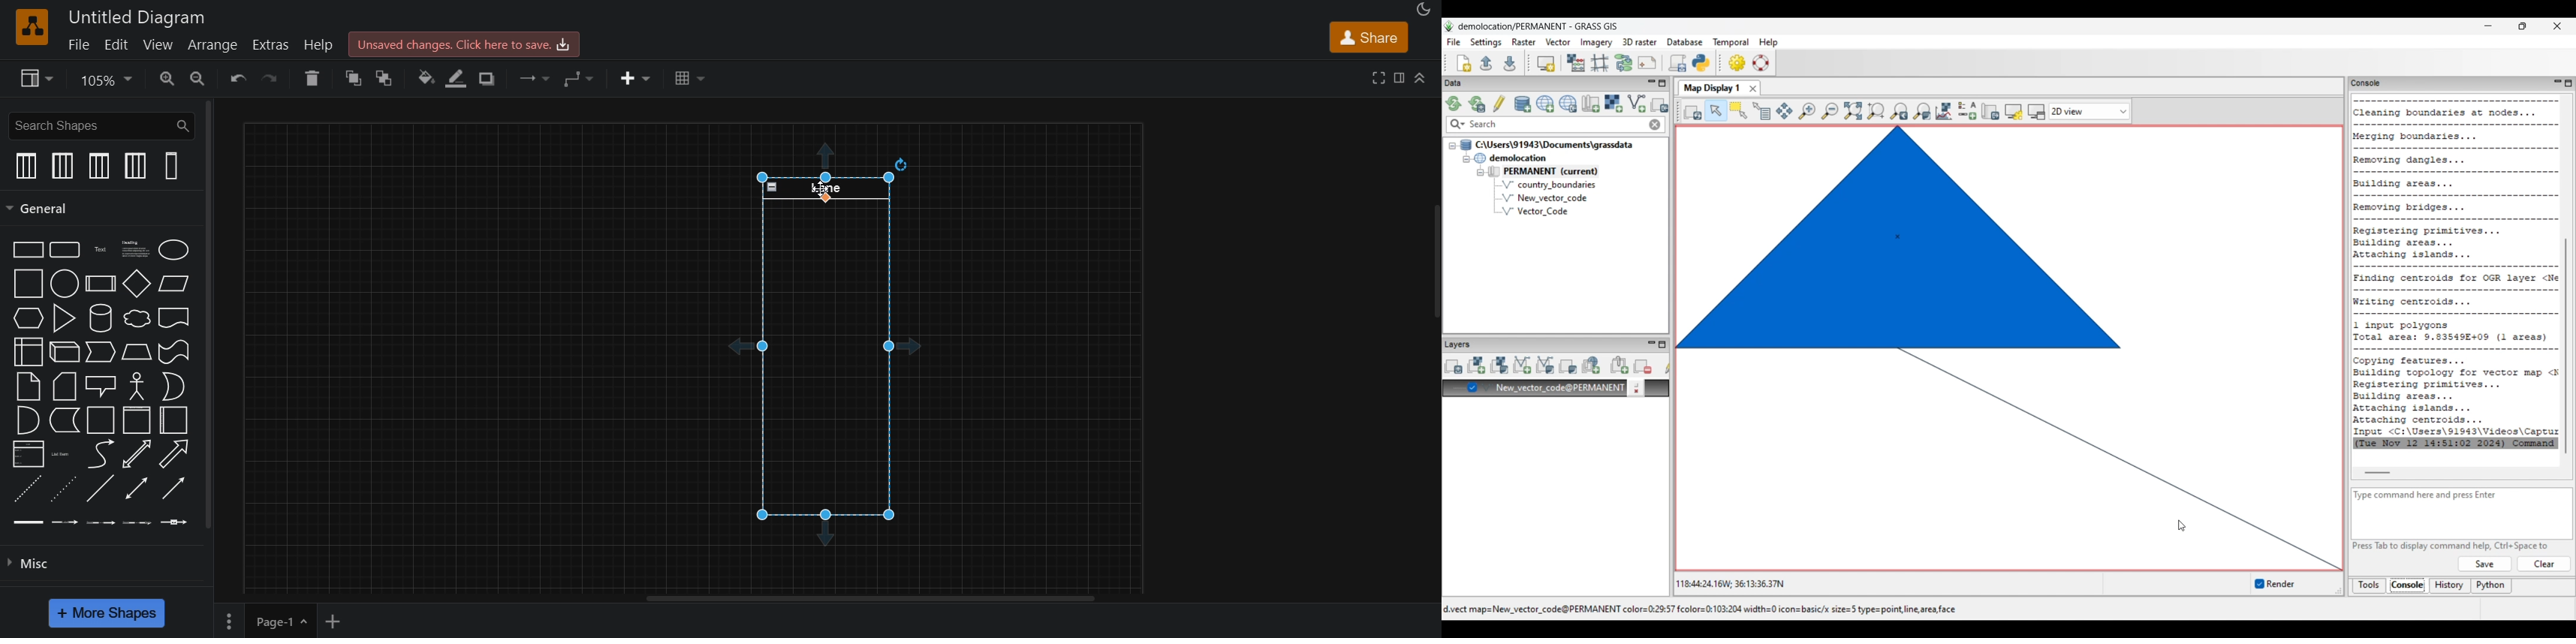  I want to click on step, so click(101, 352).